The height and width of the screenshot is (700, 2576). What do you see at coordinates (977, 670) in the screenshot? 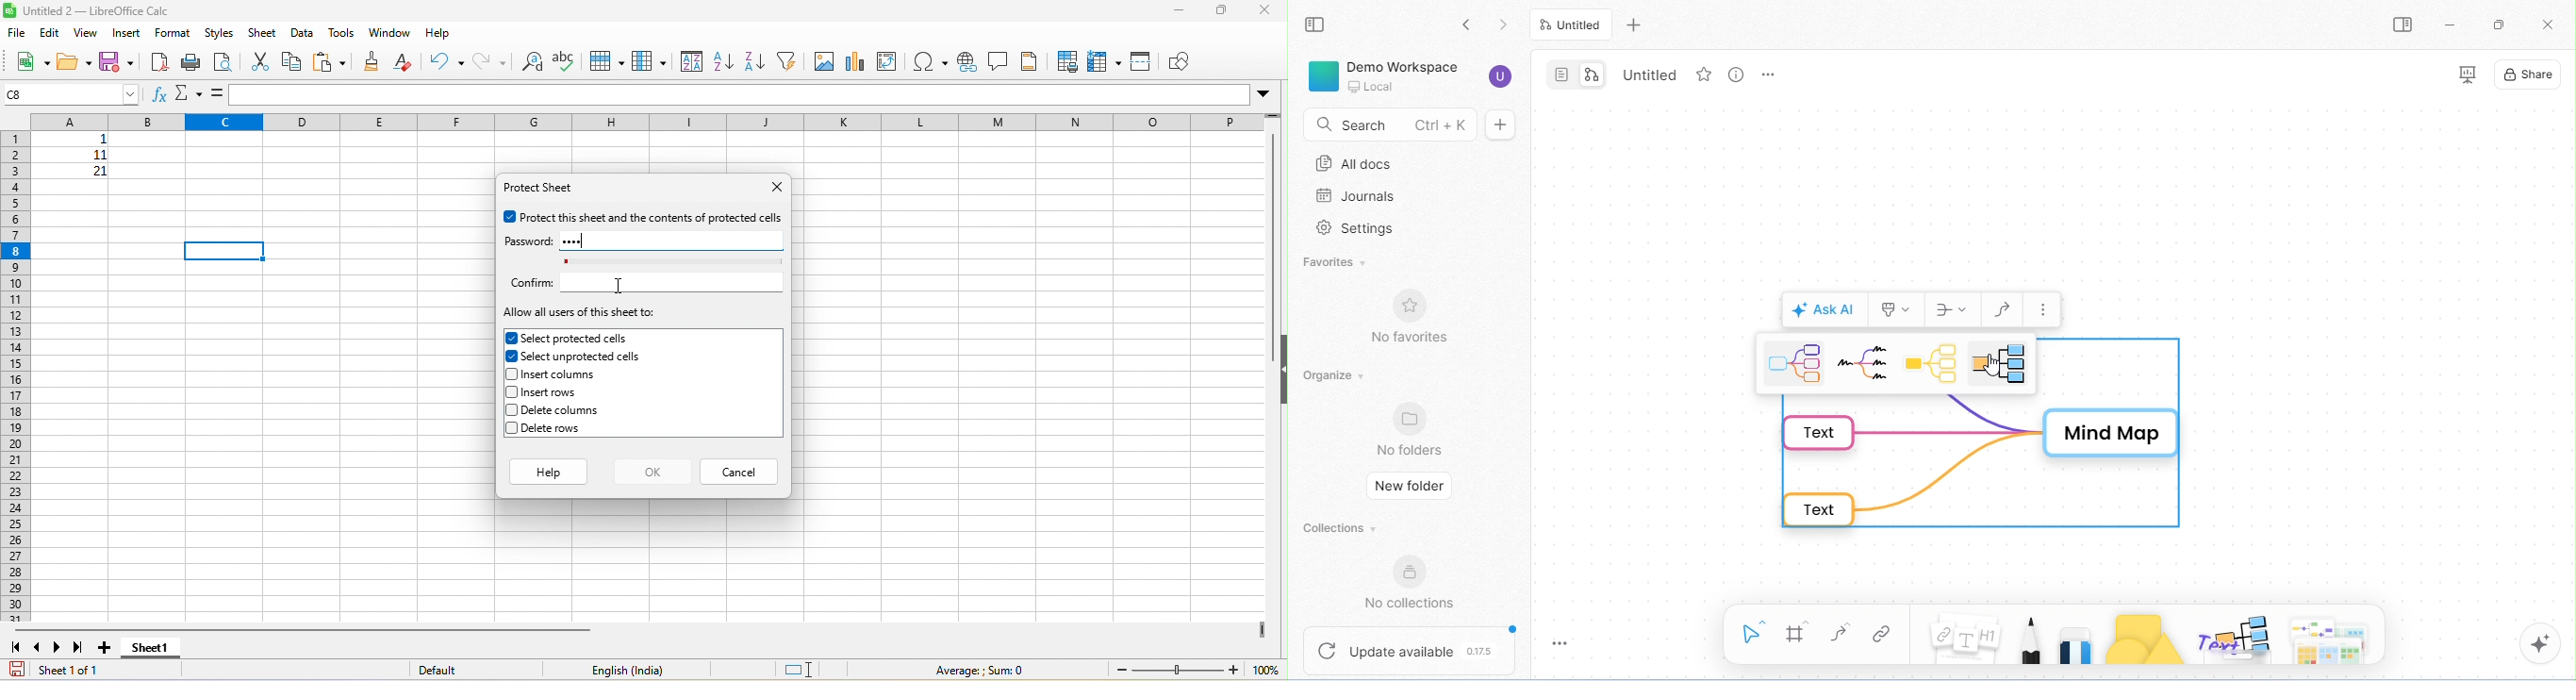
I see `formula` at bounding box center [977, 670].